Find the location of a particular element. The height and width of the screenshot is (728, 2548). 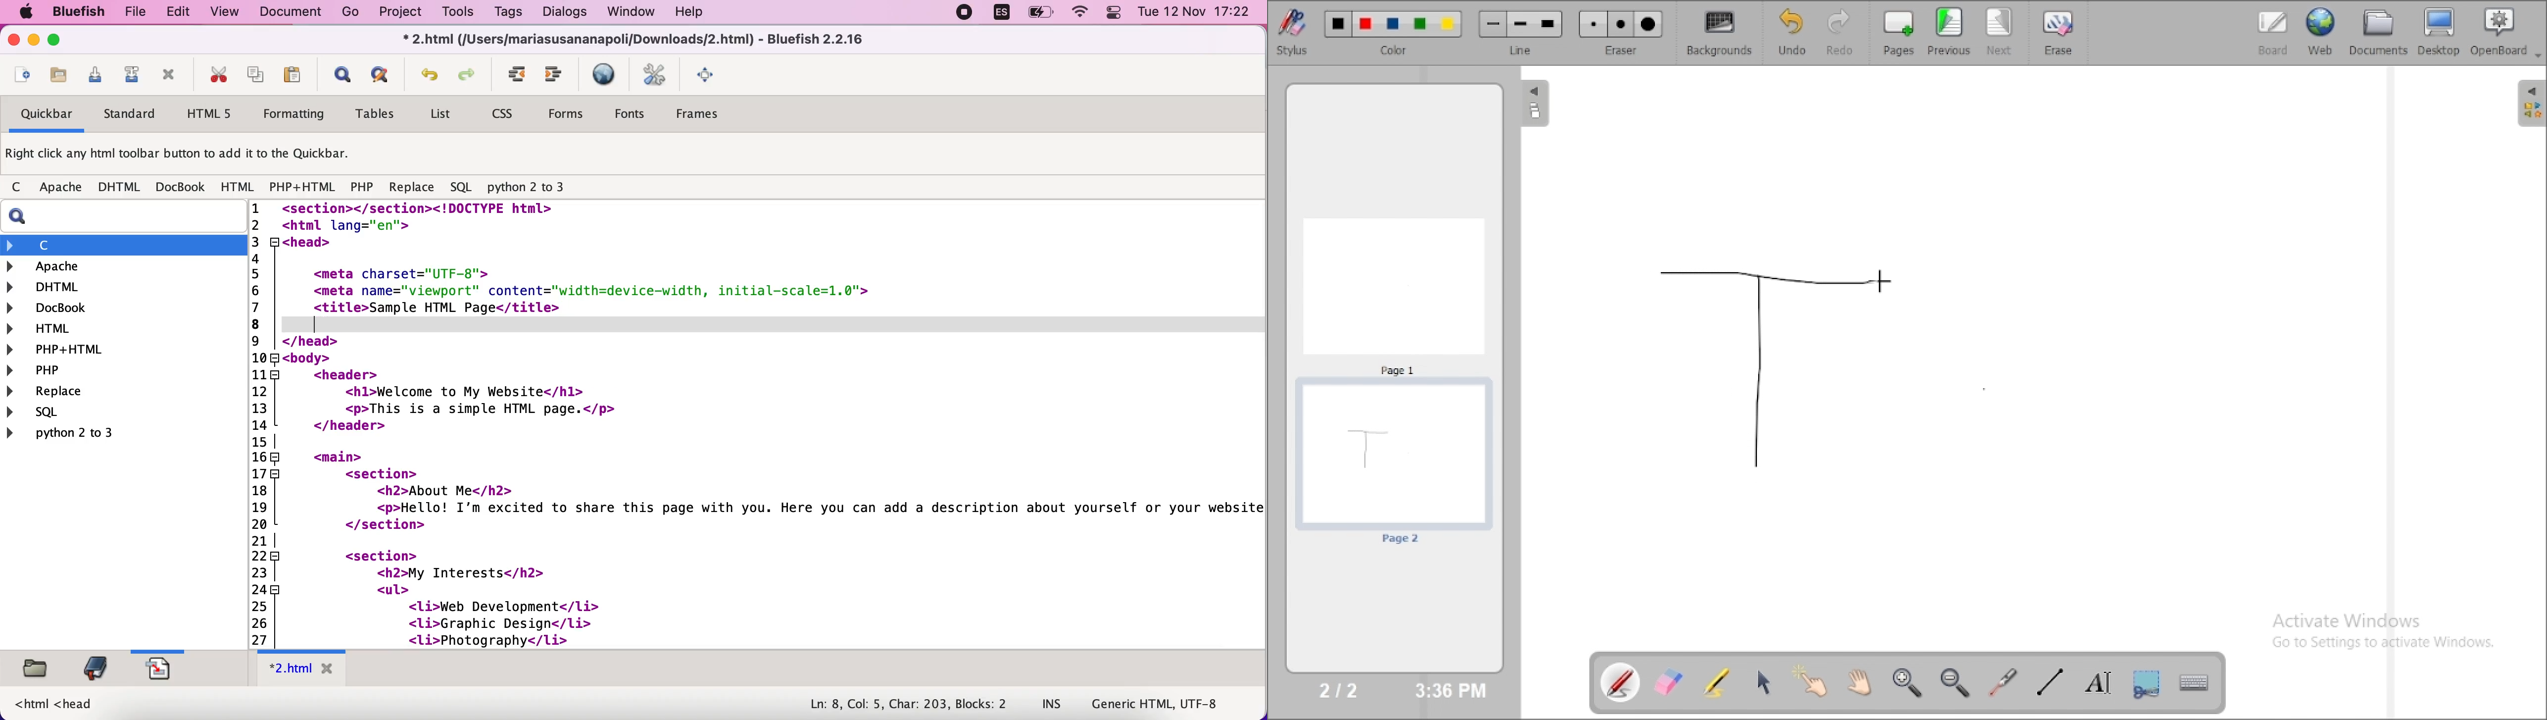

zoom out is located at coordinates (1957, 683).